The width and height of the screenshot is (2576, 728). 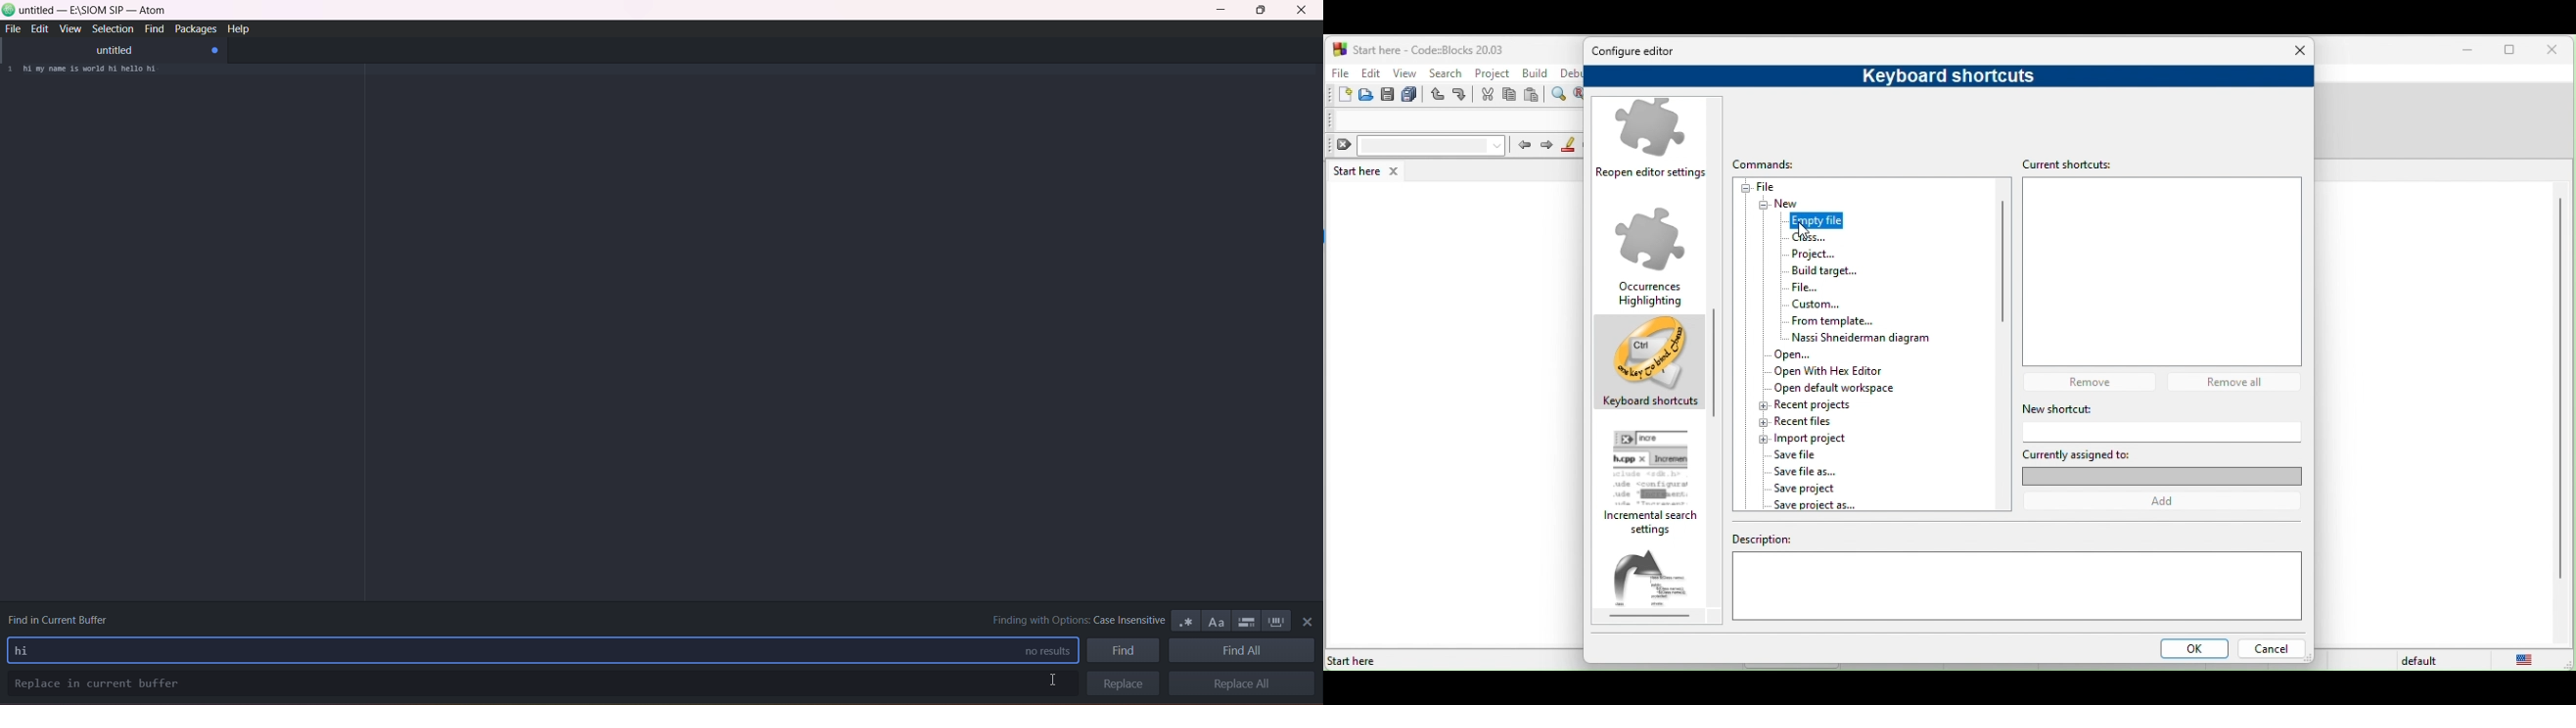 What do you see at coordinates (1817, 489) in the screenshot?
I see `save project` at bounding box center [1817, 489].